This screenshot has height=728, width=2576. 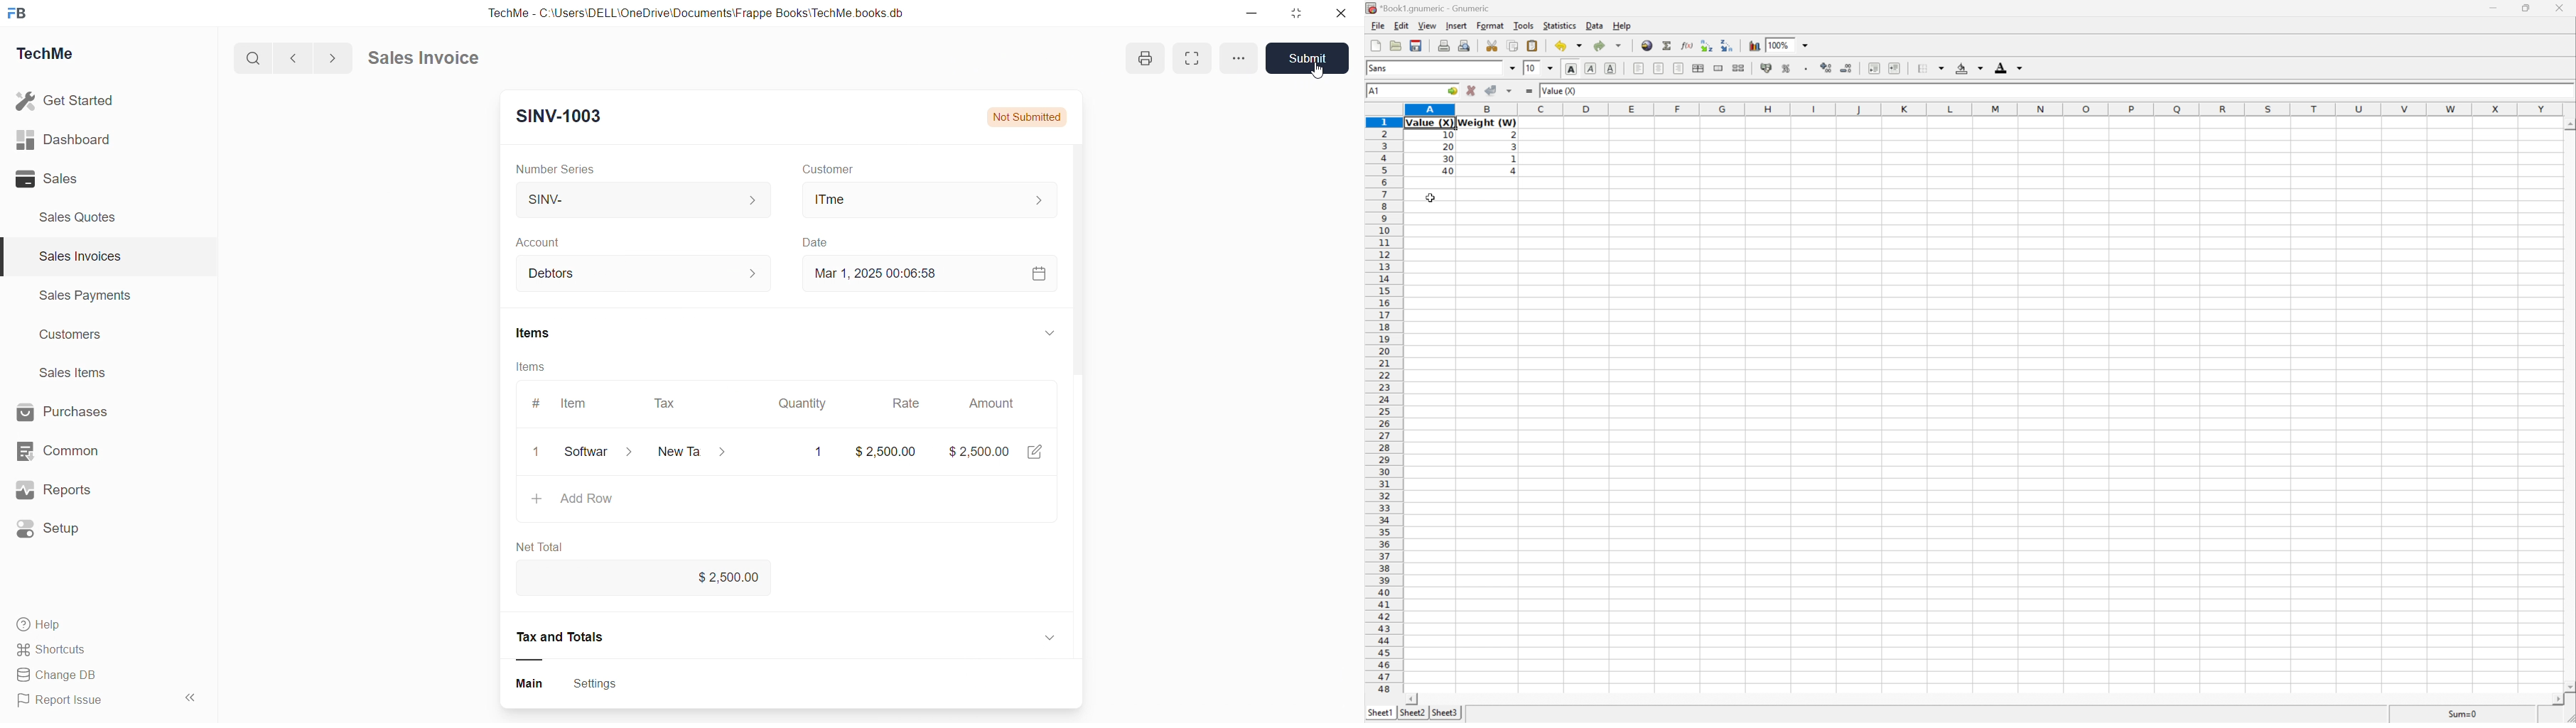 What do you see at coordinates (1490, 26) in the screenshot?
I see `Format` at bounding box center [1490, 26].